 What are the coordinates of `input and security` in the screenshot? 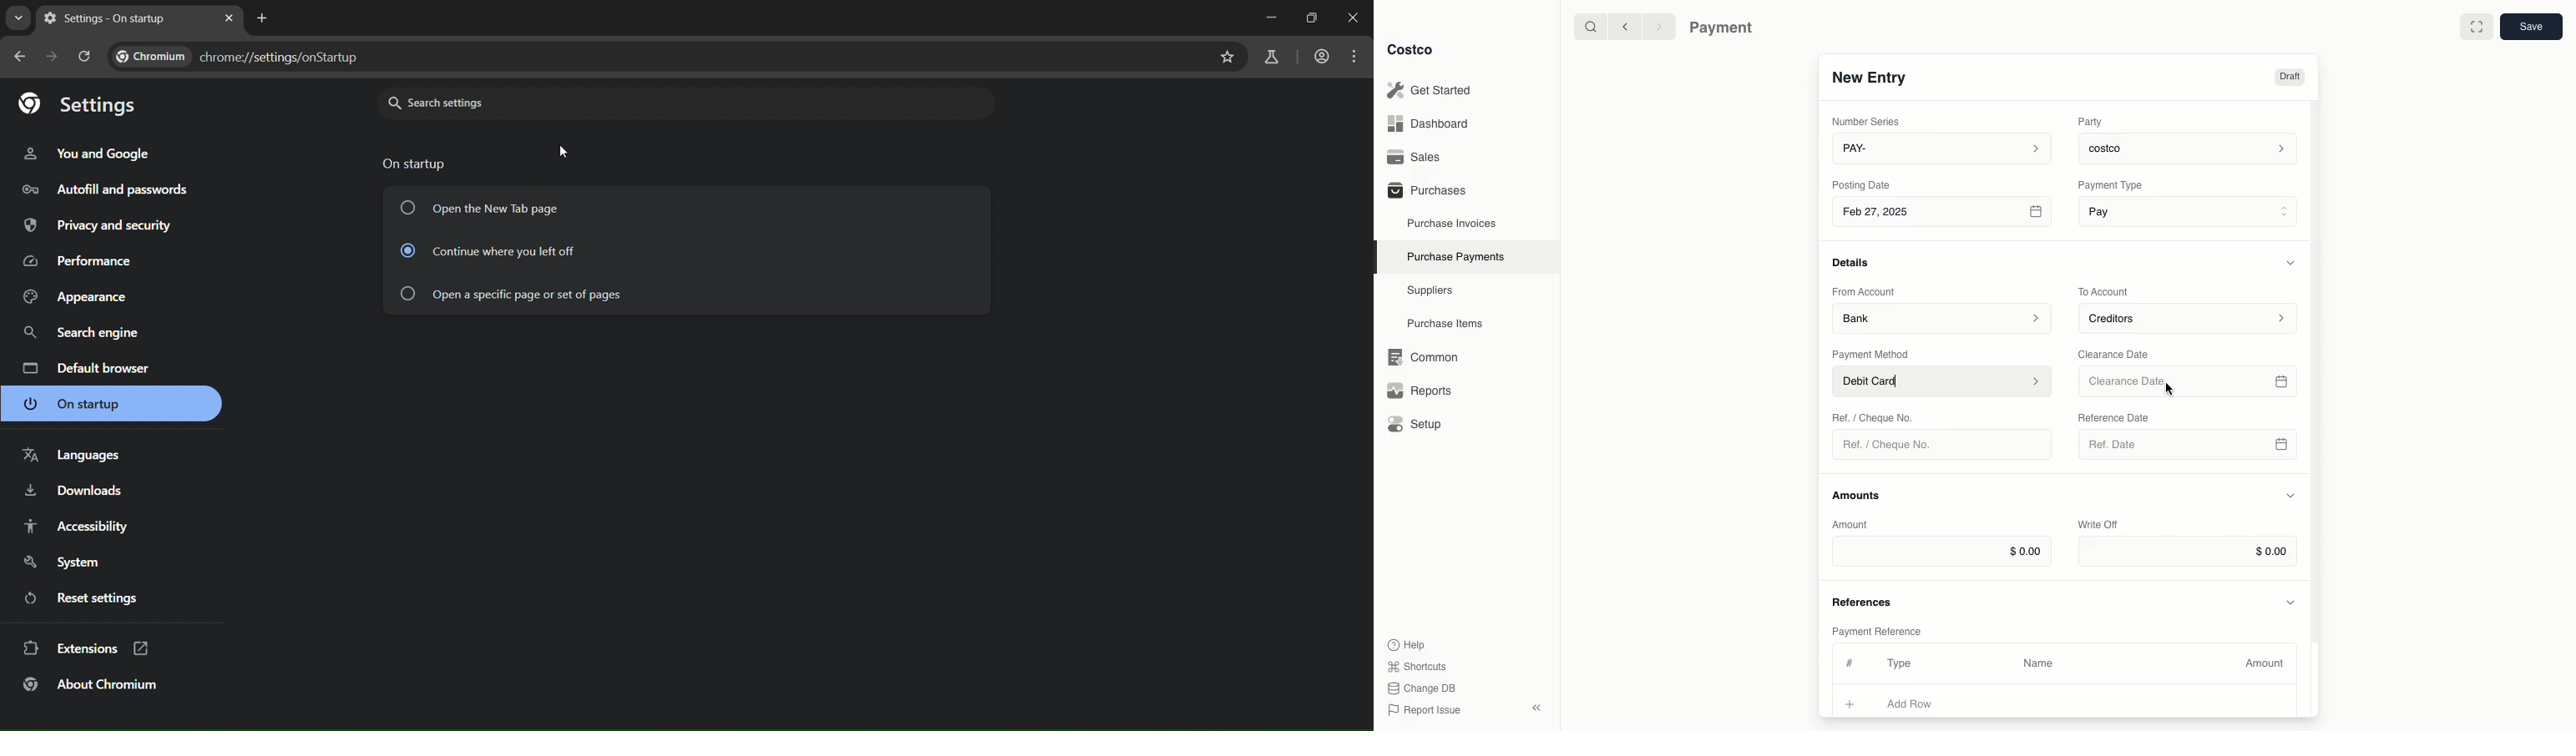 It's located at (94, 227).